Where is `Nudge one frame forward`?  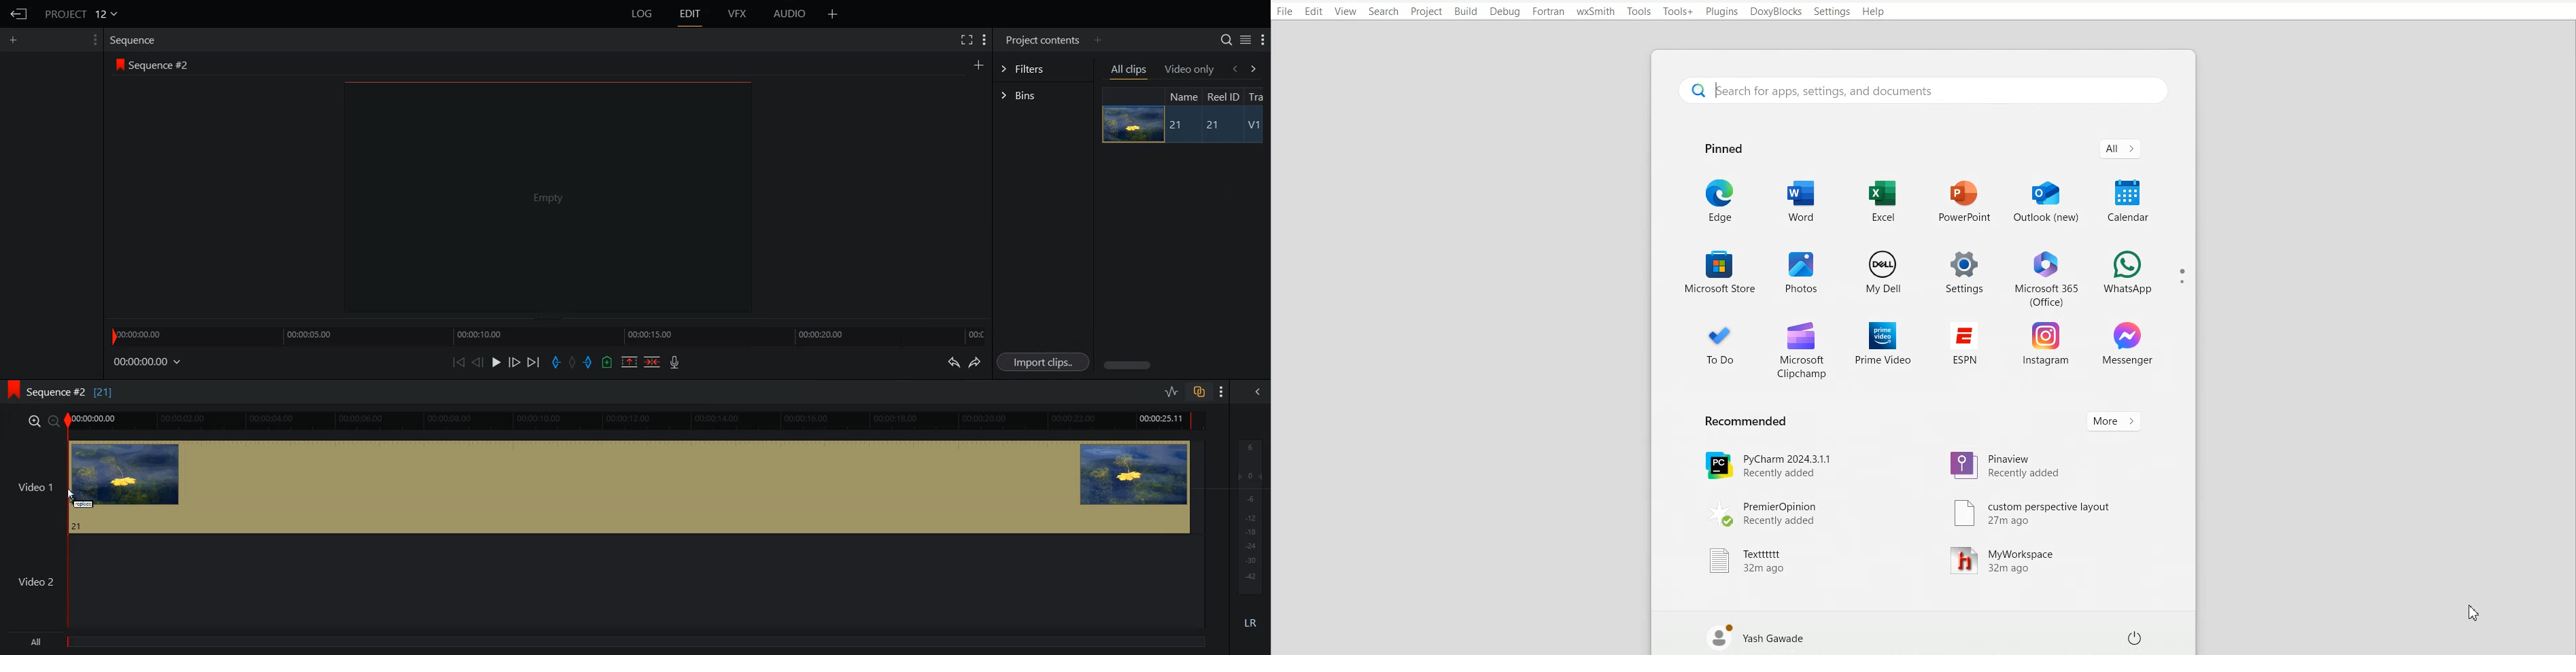 Nudge one frame forward is located at coordinates (514, 361).